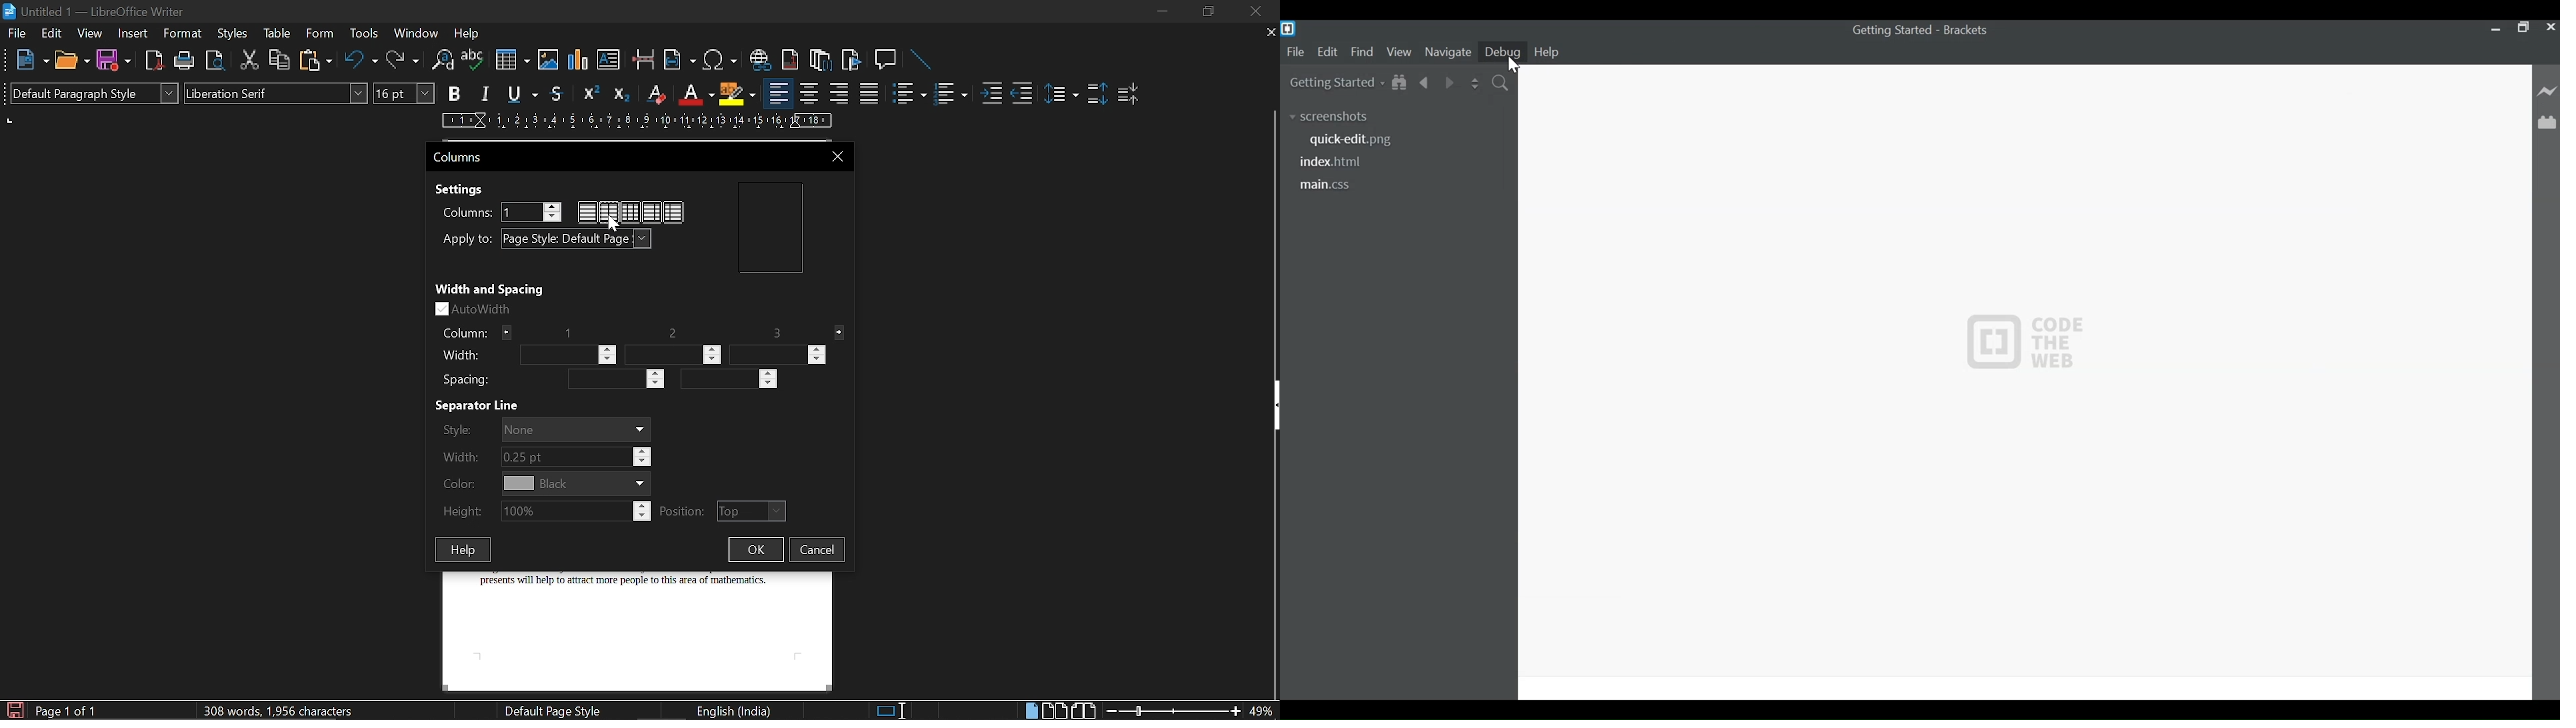 The width and height of the screenshot is (2576, 728). What do you see at coordinates (415, 33) in the screenshot?
I see `Window` at bounding box center [415, 33].